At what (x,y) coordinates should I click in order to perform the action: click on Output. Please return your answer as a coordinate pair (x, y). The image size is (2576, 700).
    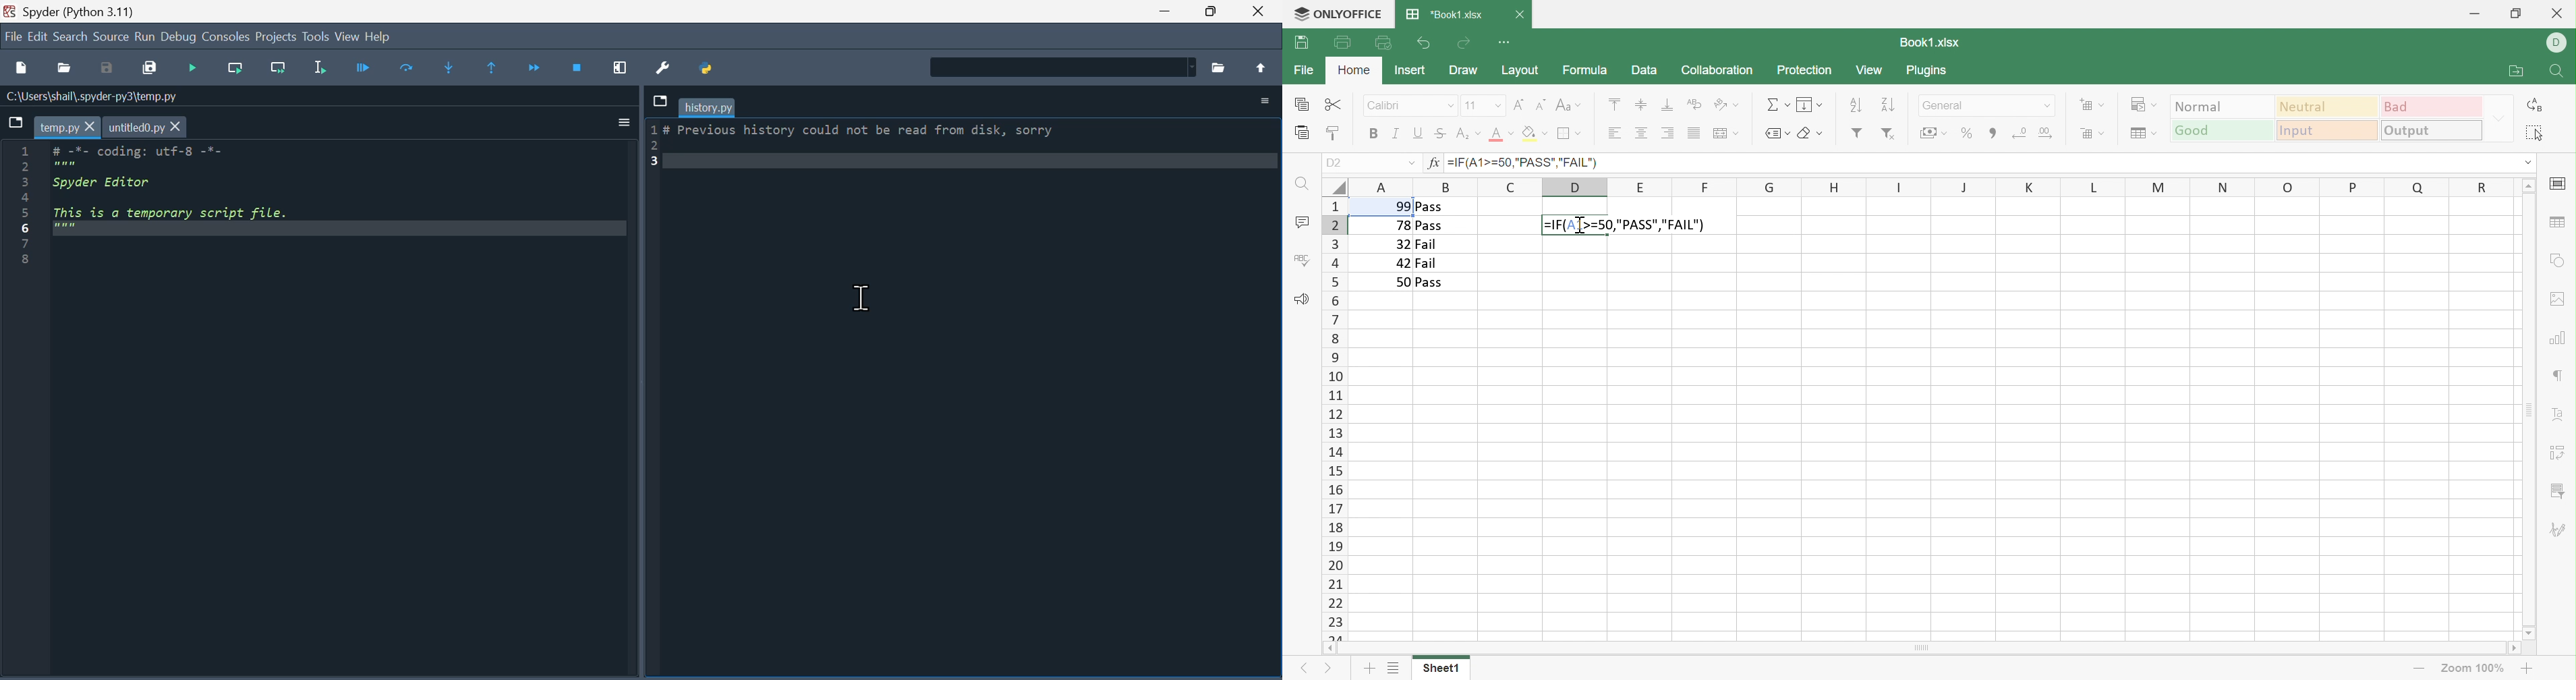
    Looking at the image, I should click on (2433, 130).